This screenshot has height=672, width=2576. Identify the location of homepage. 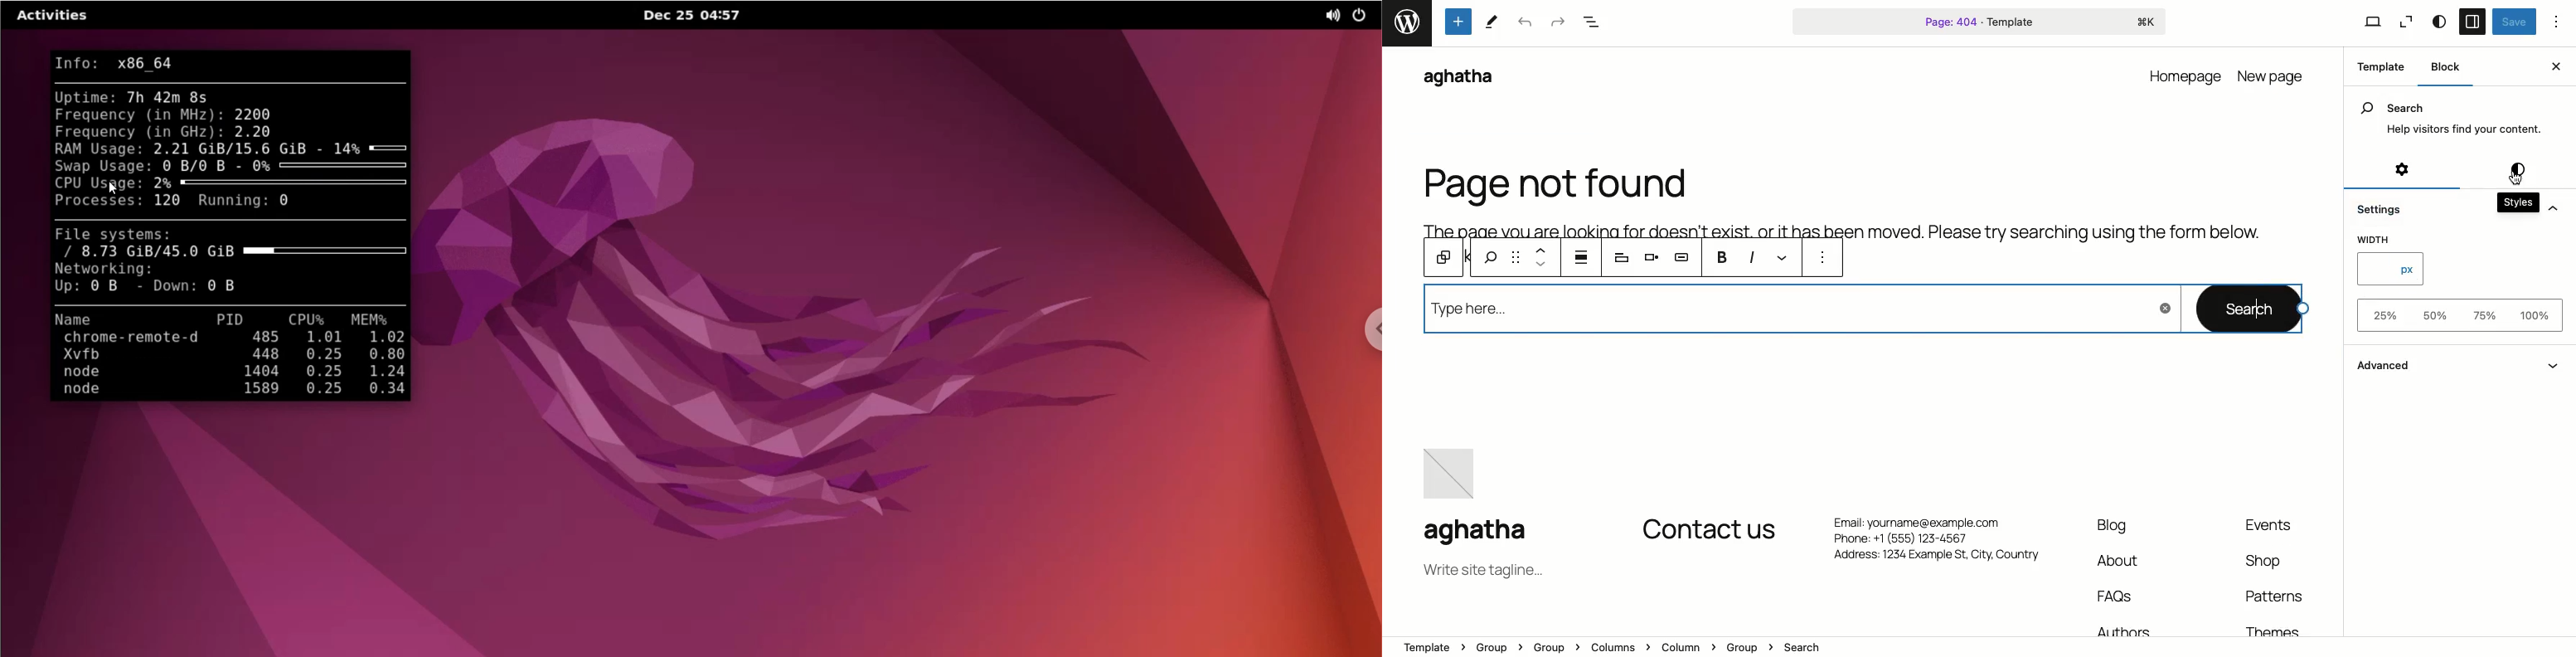
(2186, 75).